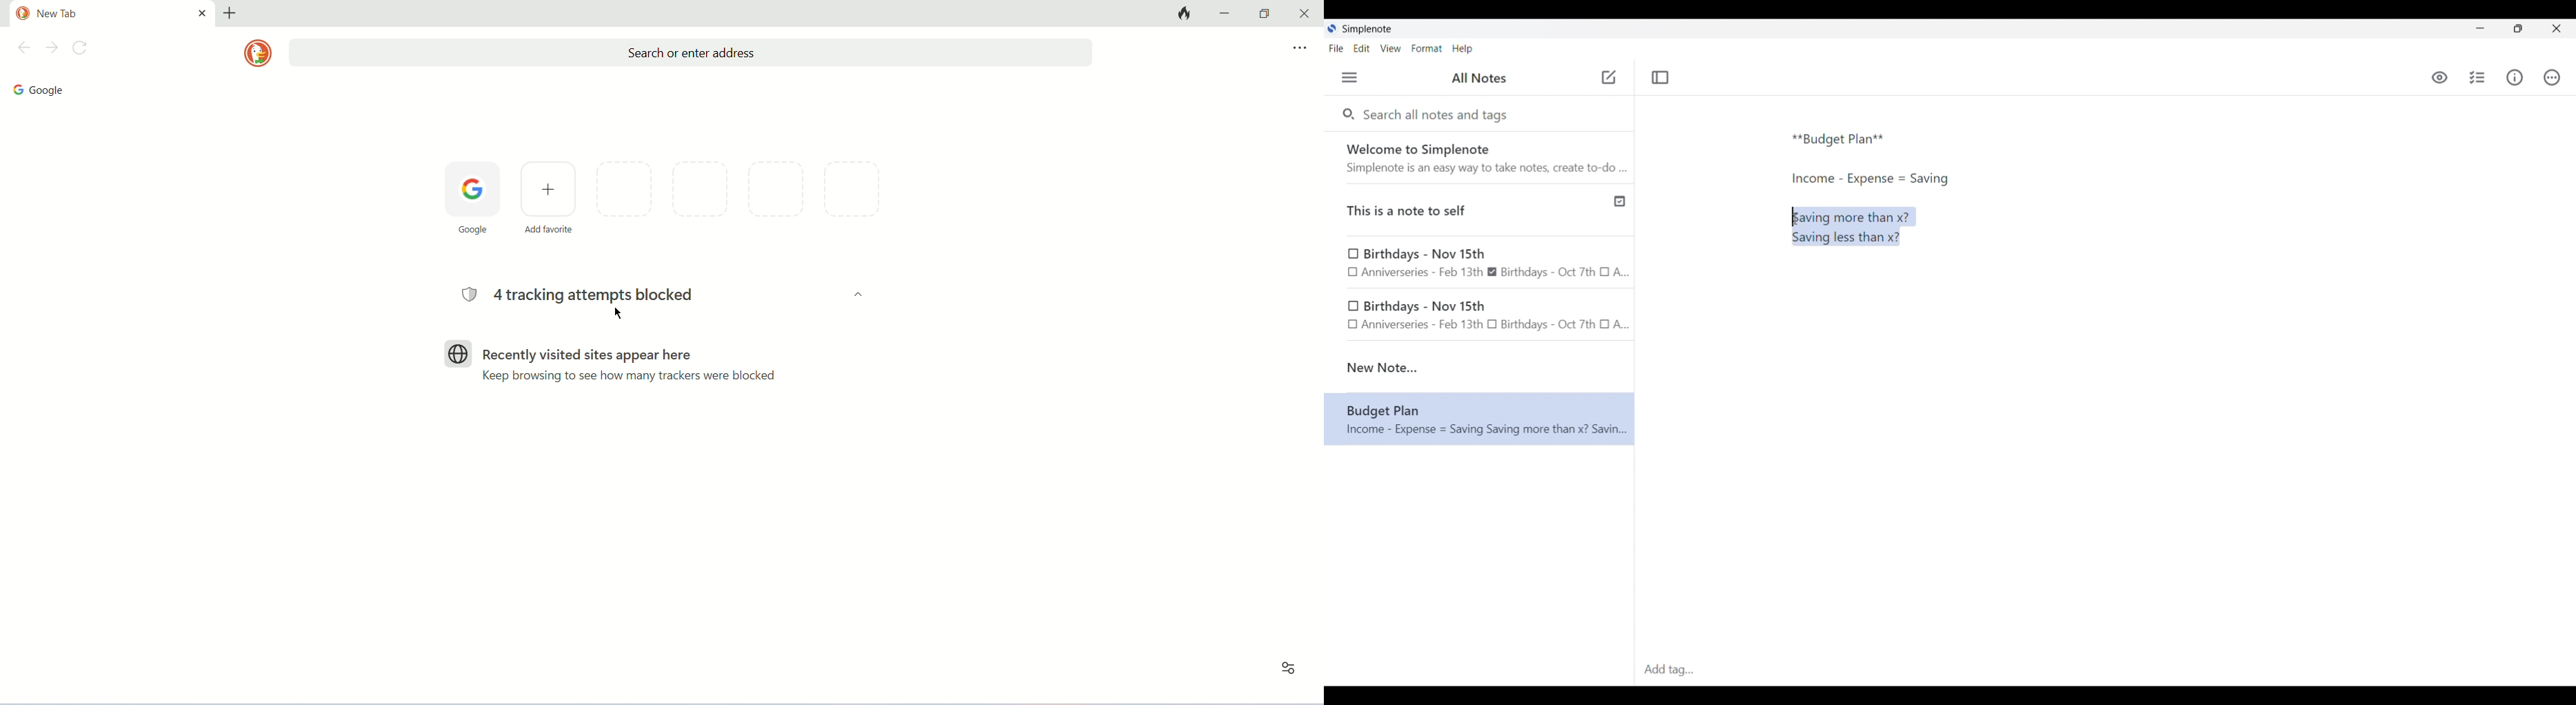  I want to click on Help menu, so click(1462, 48).